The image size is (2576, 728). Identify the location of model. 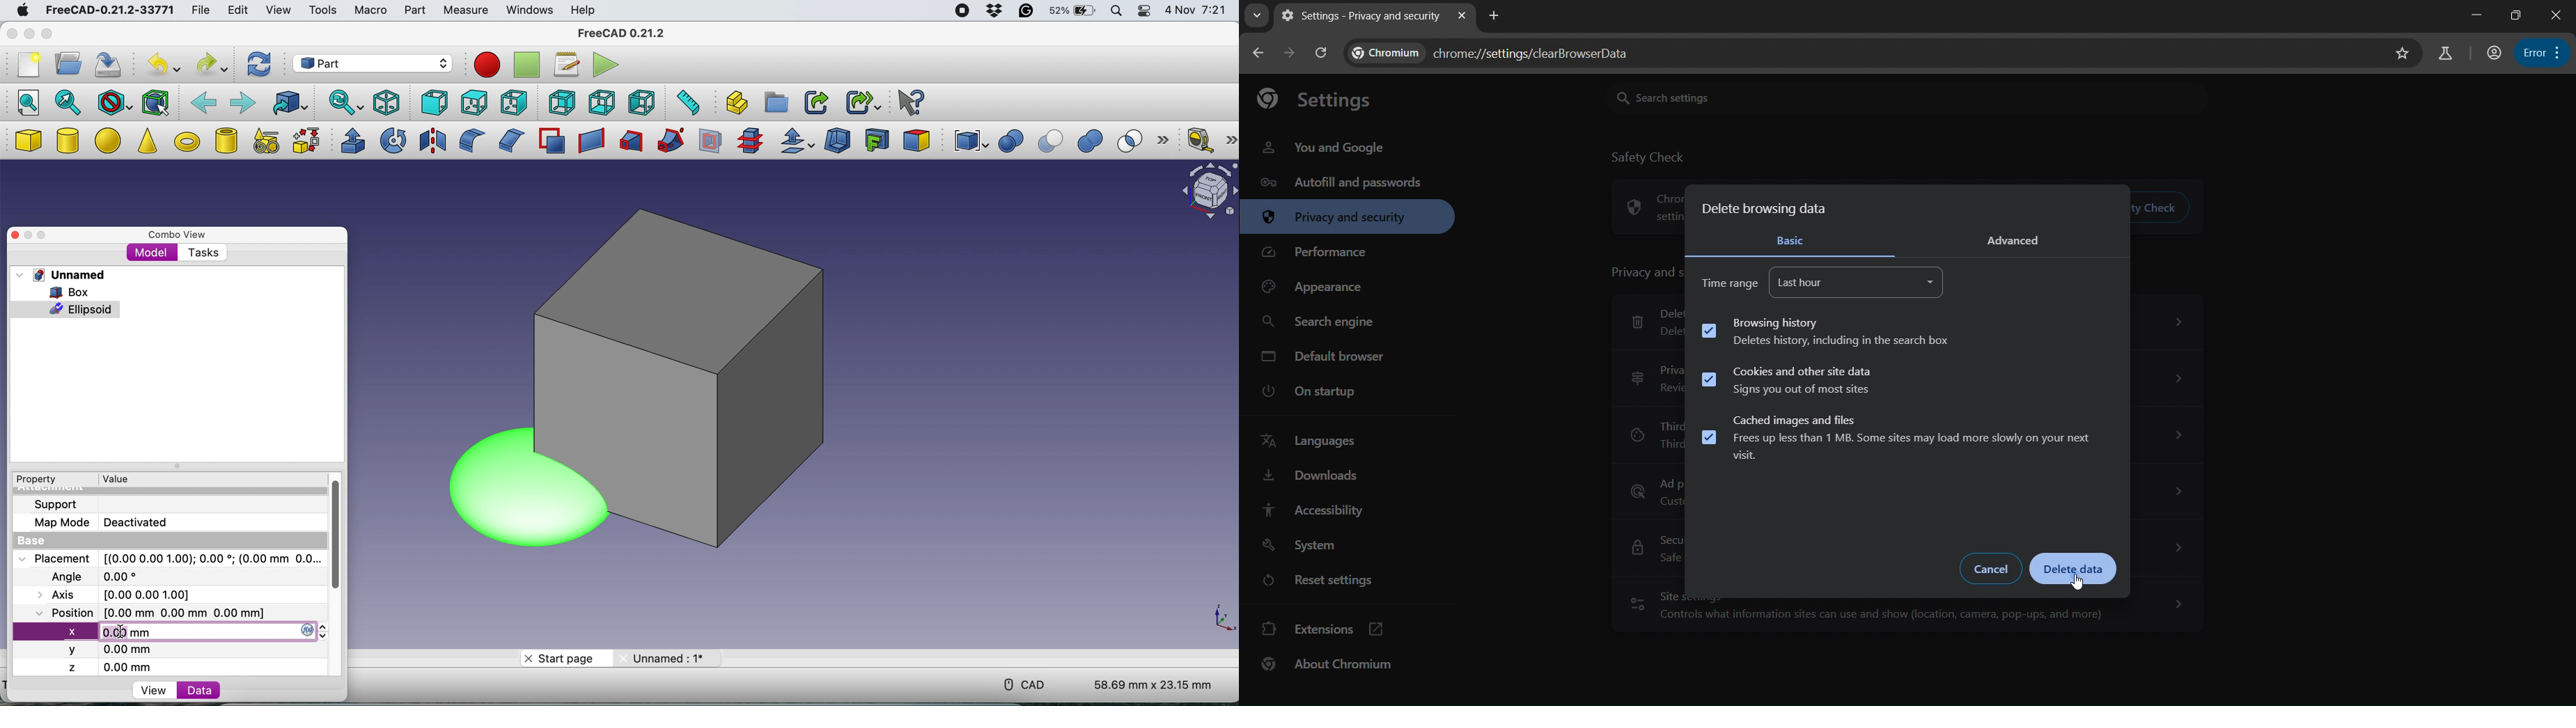
(152, 252).